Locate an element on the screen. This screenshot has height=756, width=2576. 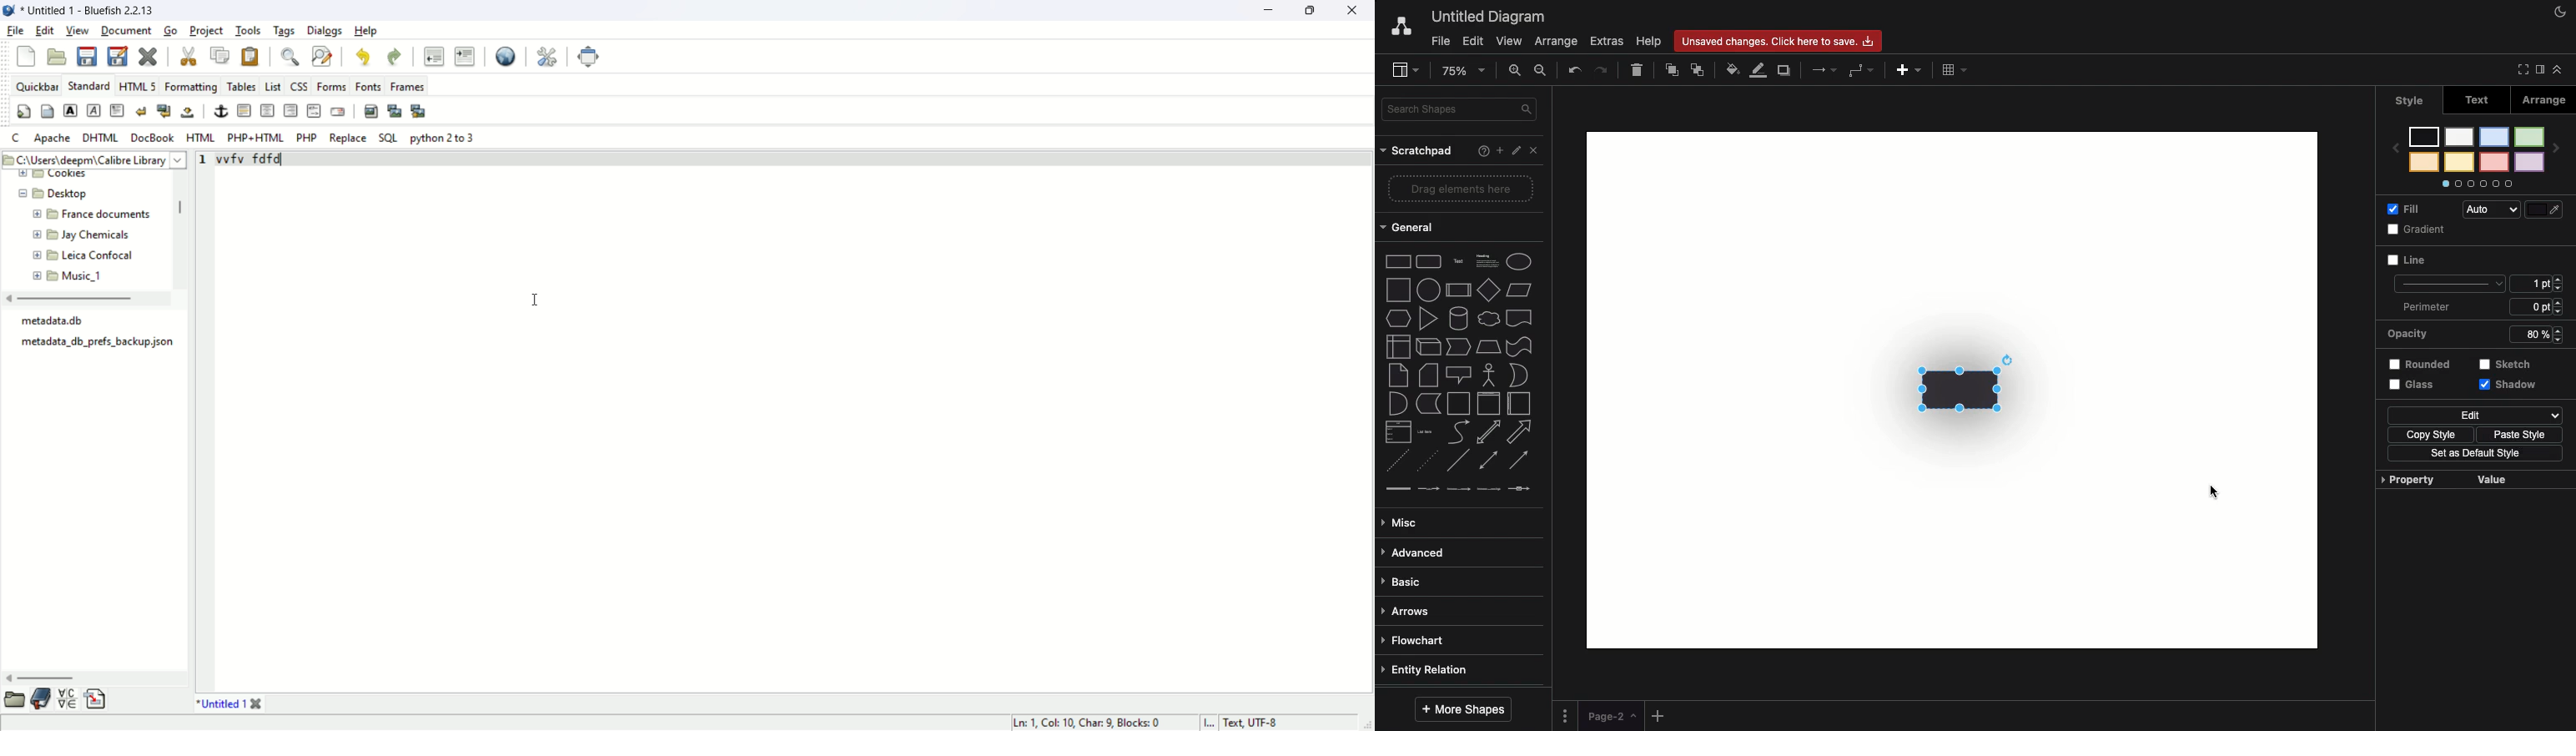
Edit is located at coordinates (1472, 42).